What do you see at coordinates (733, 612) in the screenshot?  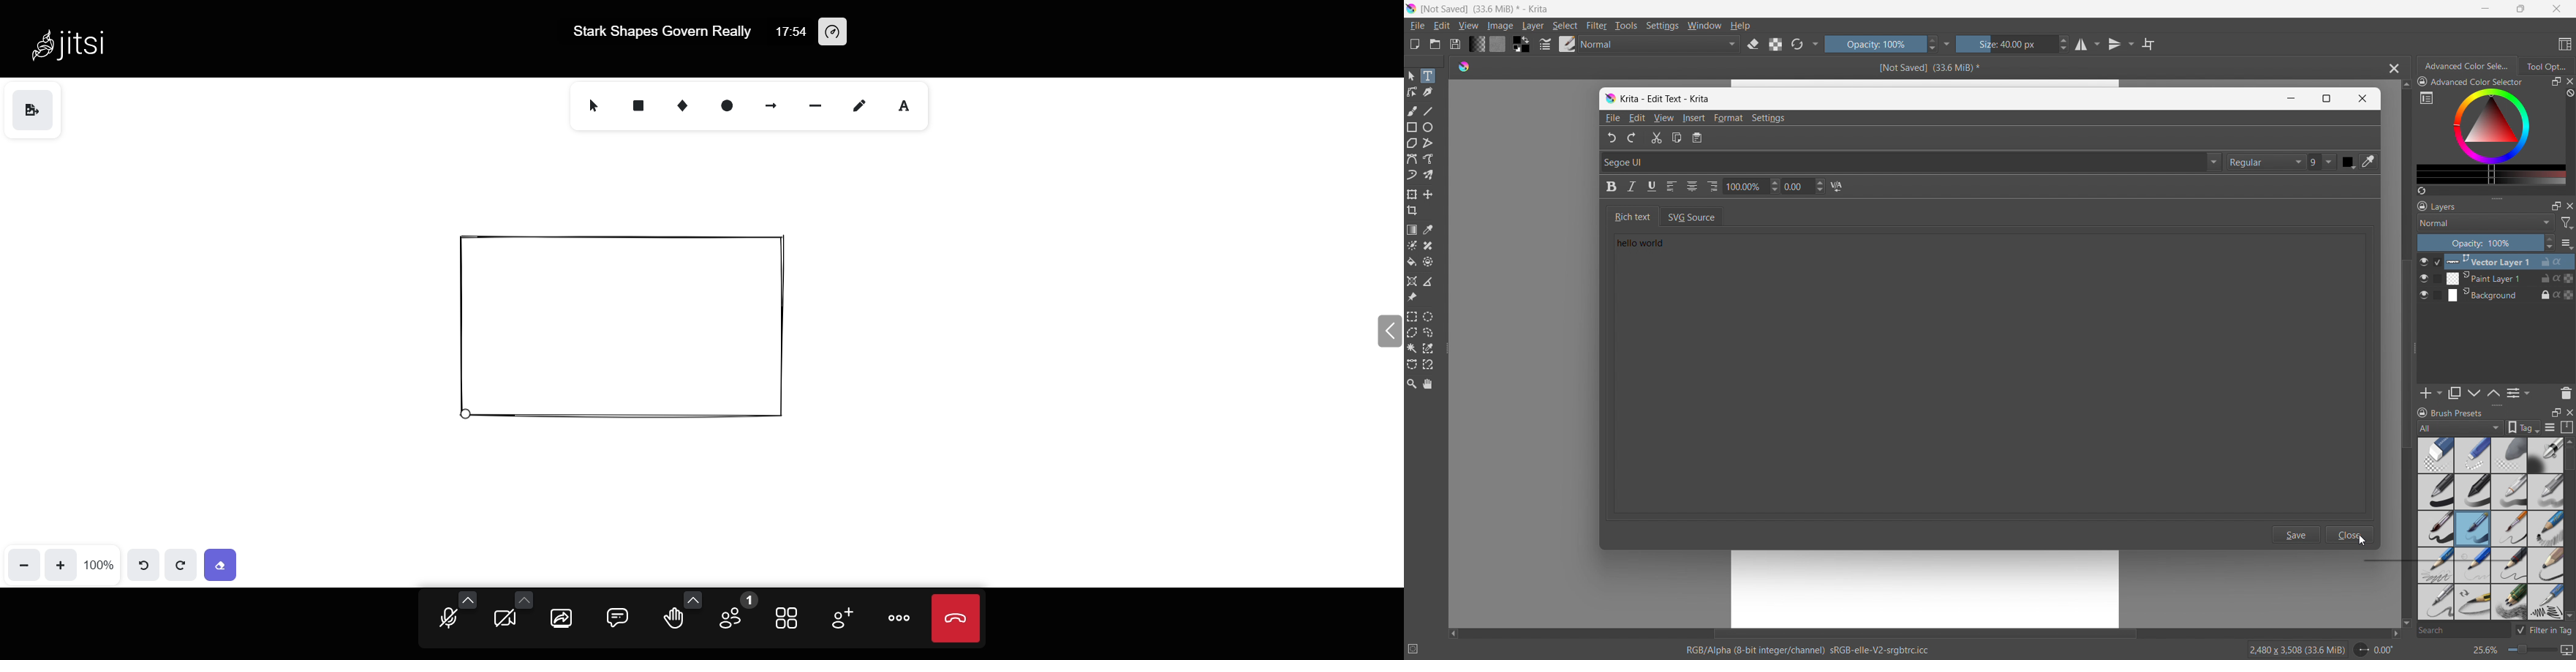 I see `participant` at bounding box center [733, 612].